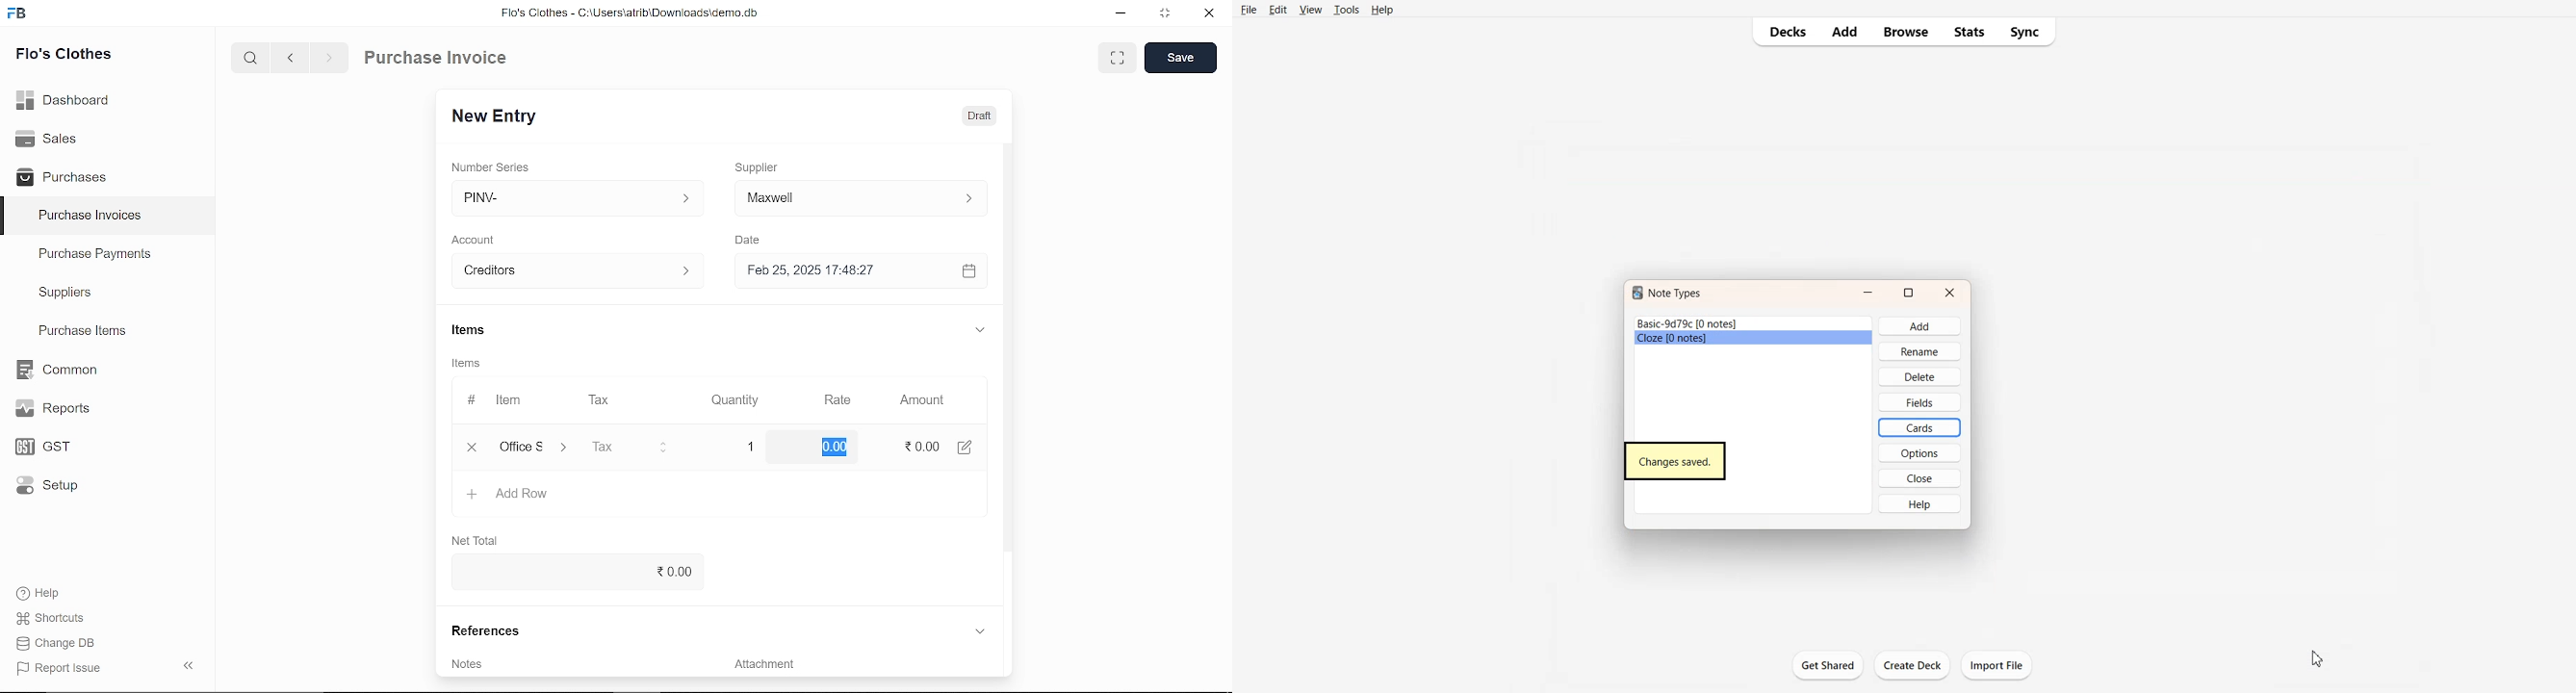  What do you see at coordinates (1920, 377) in the screenshot?
I see `delete` at bounding box center [1920, 377].